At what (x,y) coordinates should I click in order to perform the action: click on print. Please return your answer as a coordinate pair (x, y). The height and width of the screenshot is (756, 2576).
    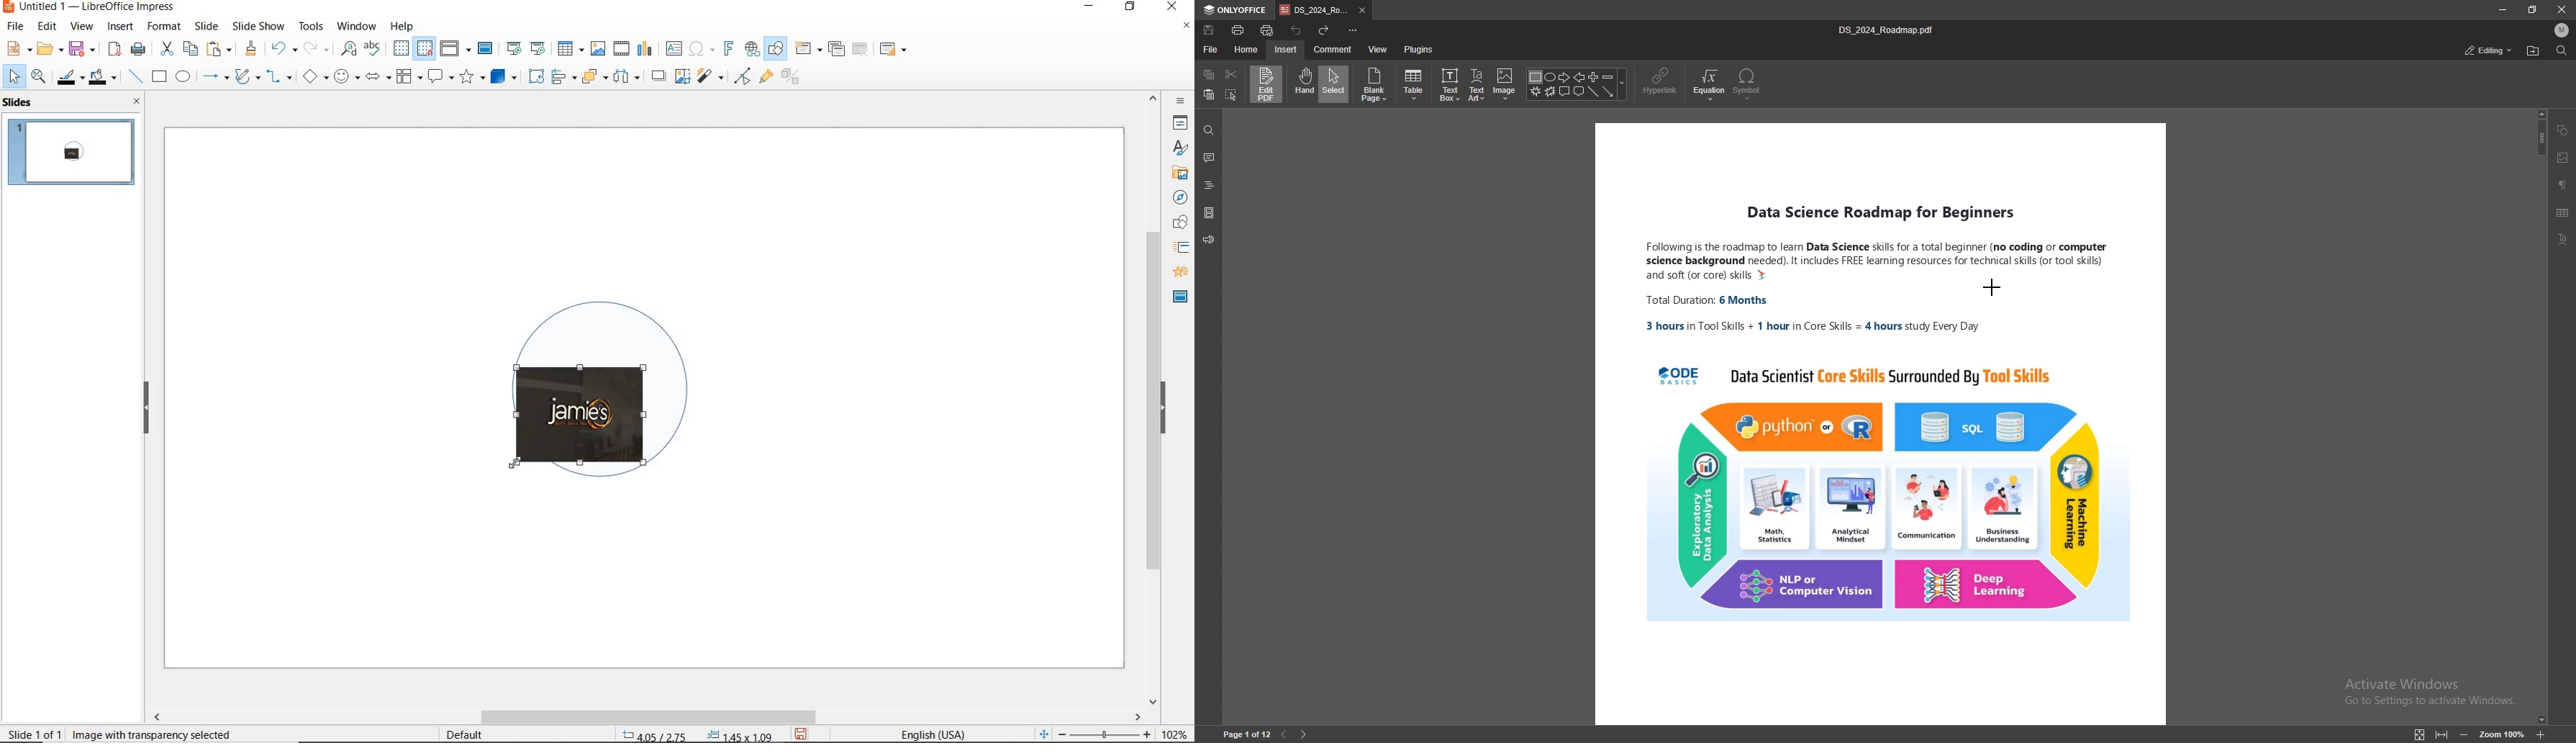
    Looking at the image, I should click on (138, 48).